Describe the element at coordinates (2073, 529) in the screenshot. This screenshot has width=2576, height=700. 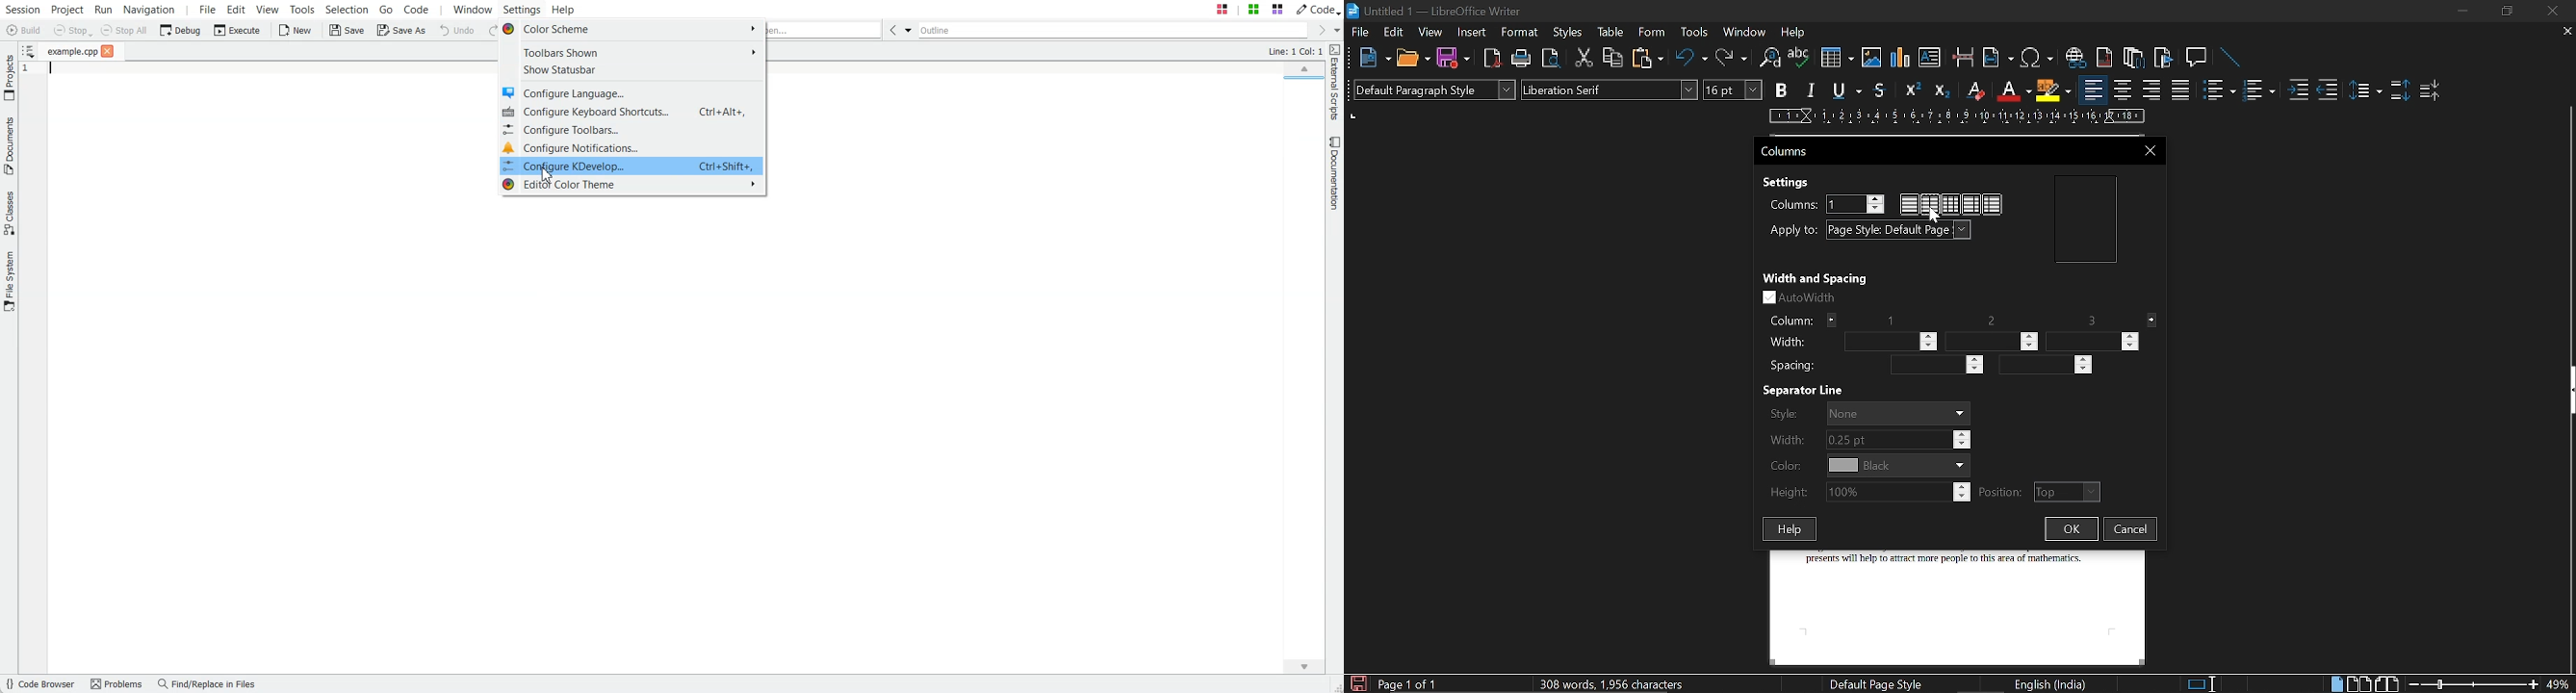
I see `Ok` at that location.